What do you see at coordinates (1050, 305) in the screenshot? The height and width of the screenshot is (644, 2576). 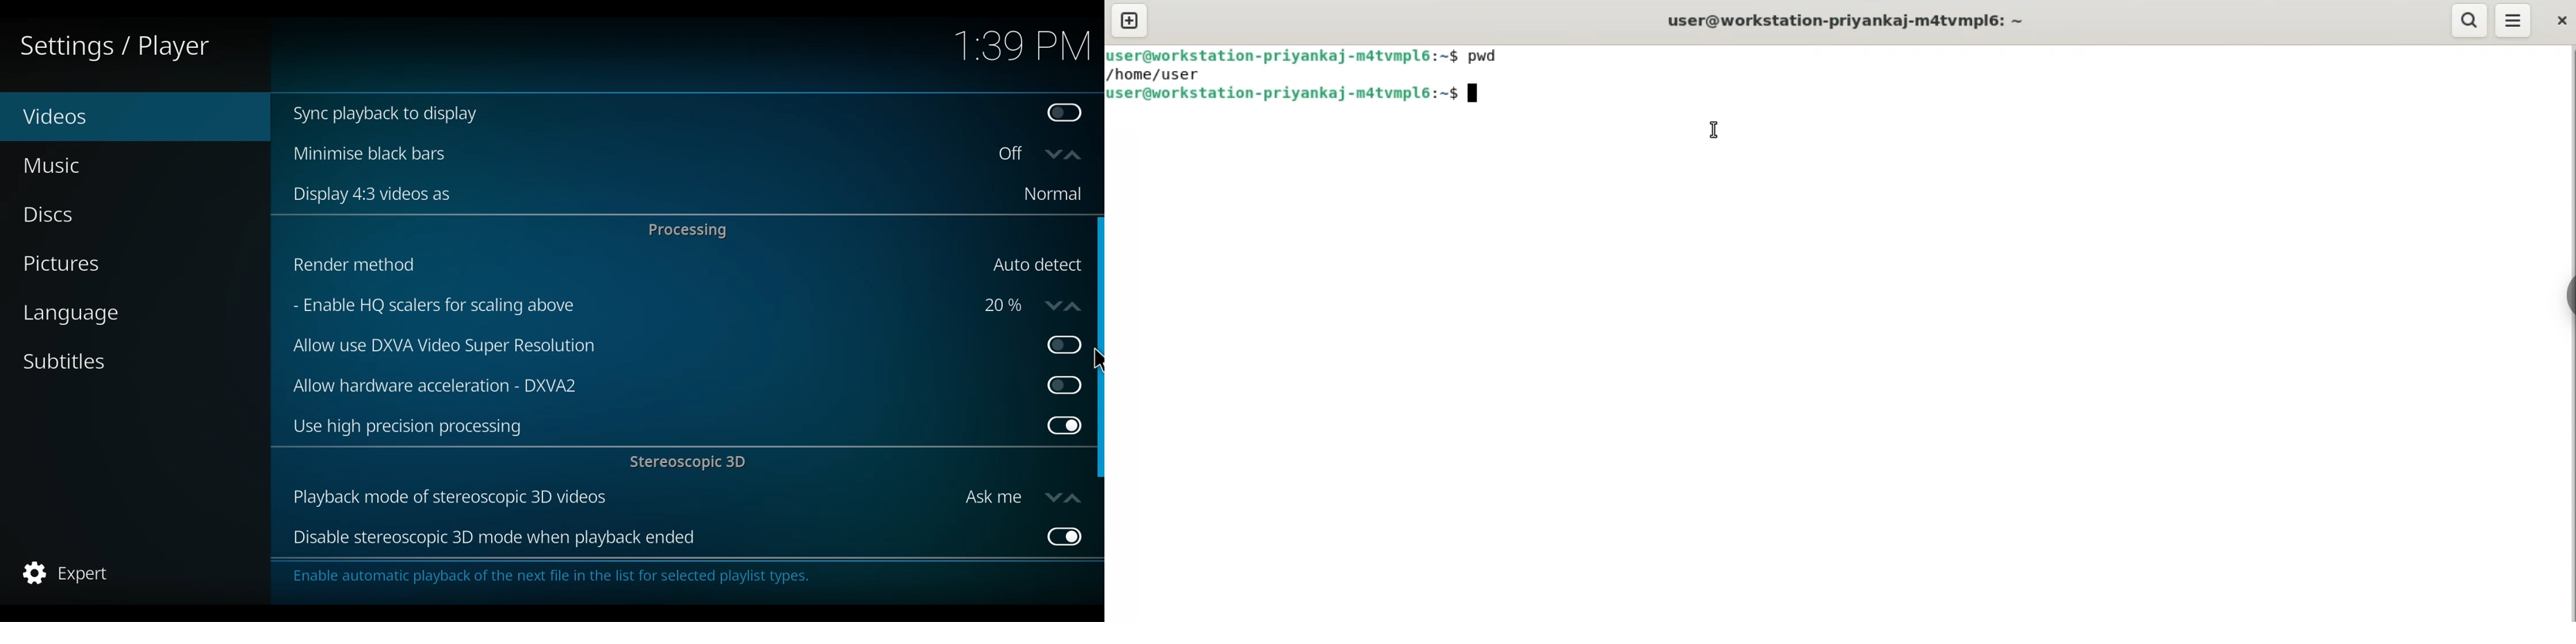 I see `down` at bounding box center [1050, 305].